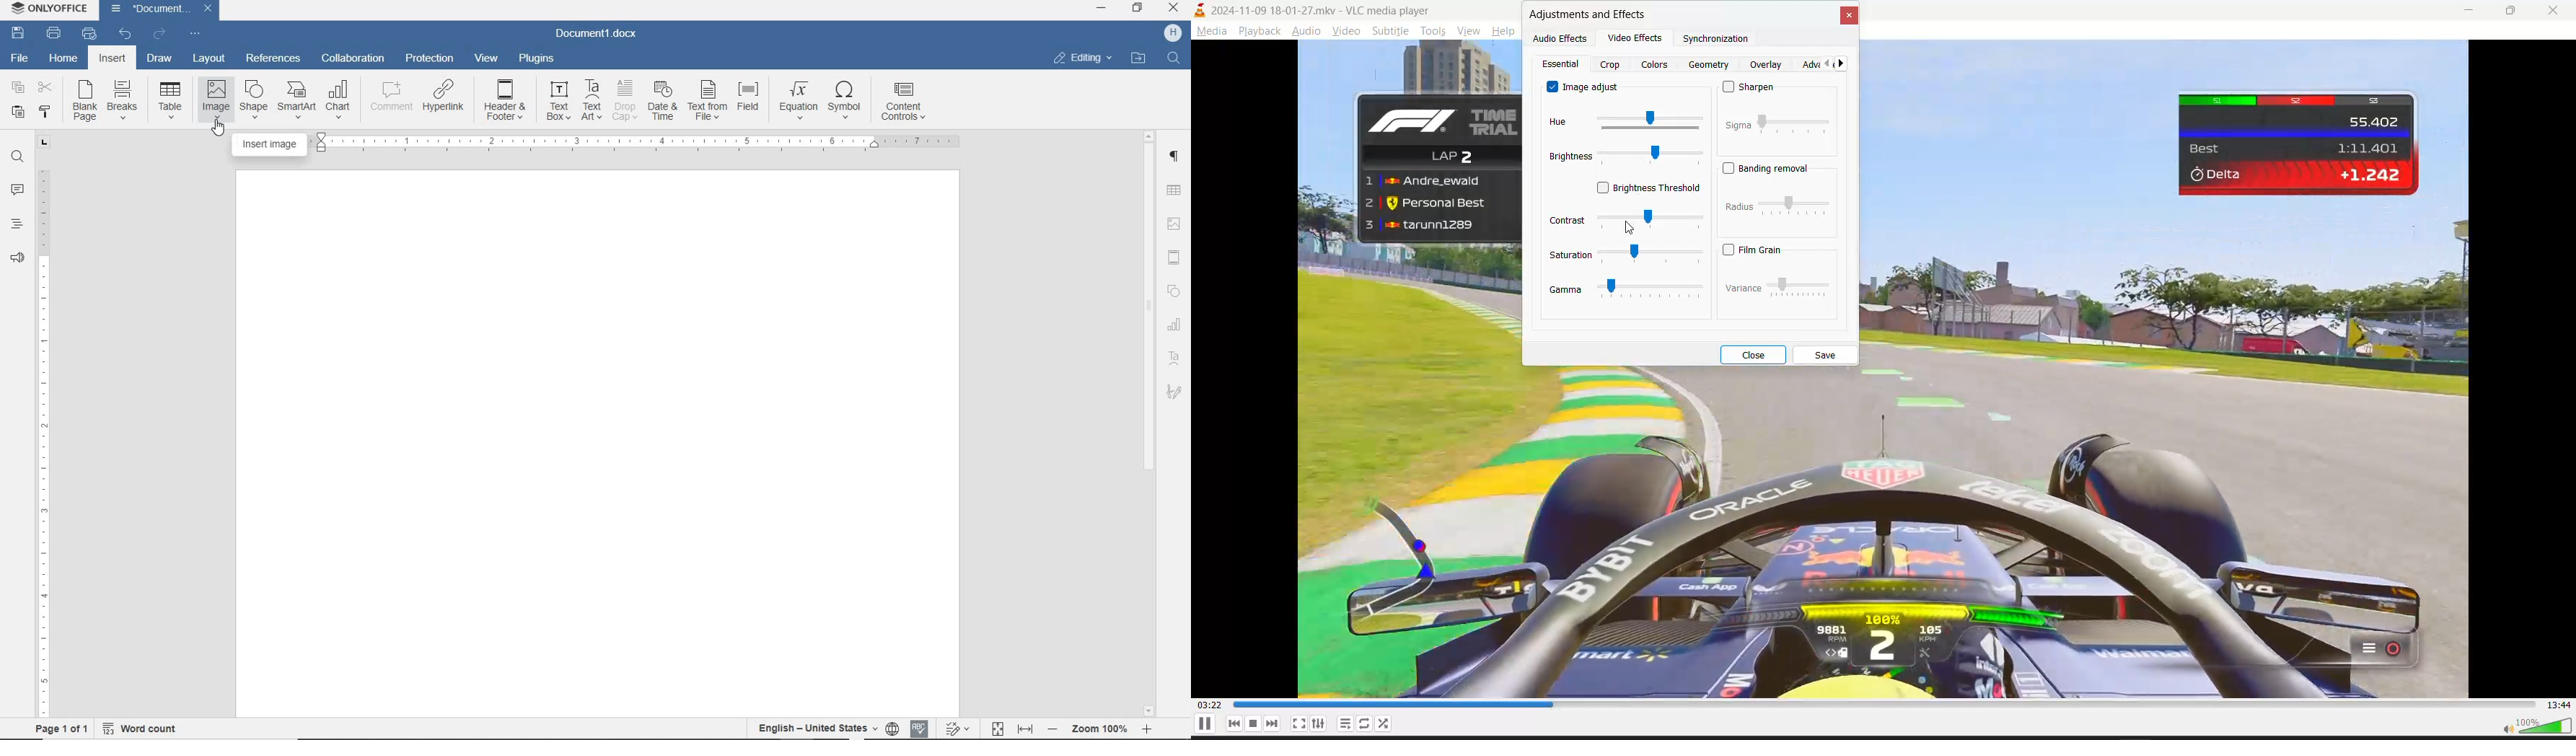 The image size is (2576, 756). What do you see at coordinates (1176, 189) in the screenshot?
I see `table` at bounding box center [1176, 189].